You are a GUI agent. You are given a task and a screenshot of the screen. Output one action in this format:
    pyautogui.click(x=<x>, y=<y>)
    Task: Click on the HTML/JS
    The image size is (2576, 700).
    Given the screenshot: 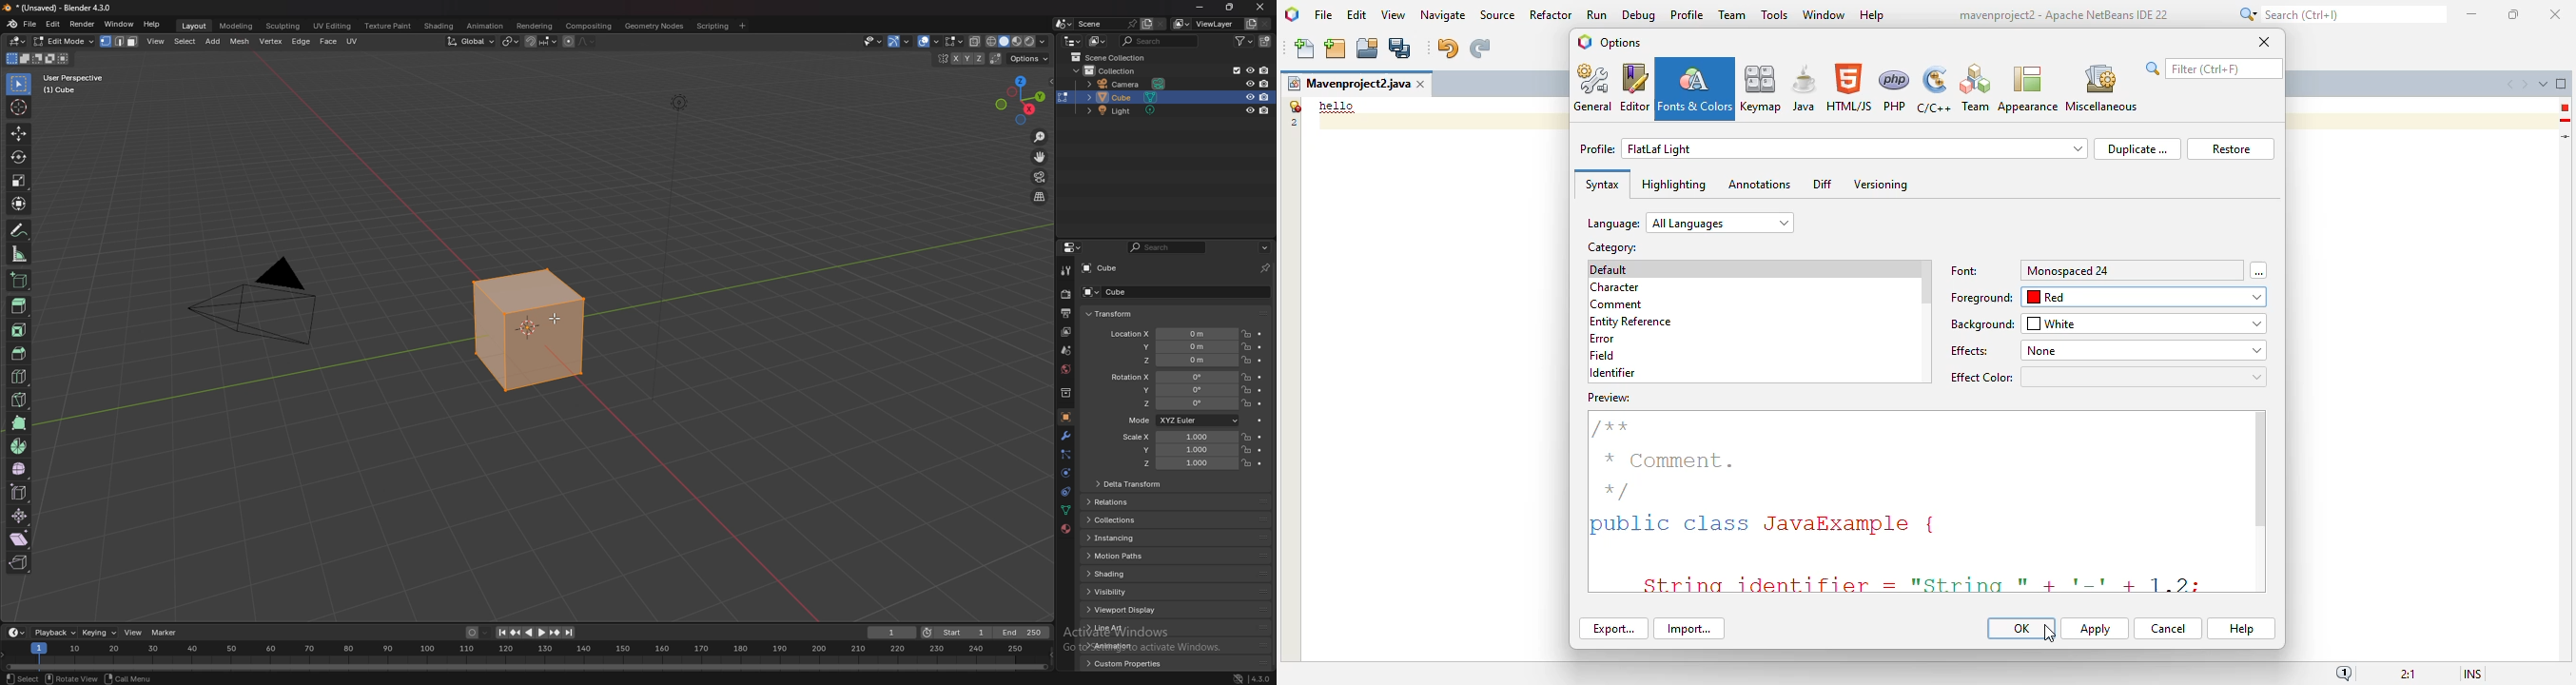 What is the action you would take?
    pyautogui.click(x=1850, y=88)
    